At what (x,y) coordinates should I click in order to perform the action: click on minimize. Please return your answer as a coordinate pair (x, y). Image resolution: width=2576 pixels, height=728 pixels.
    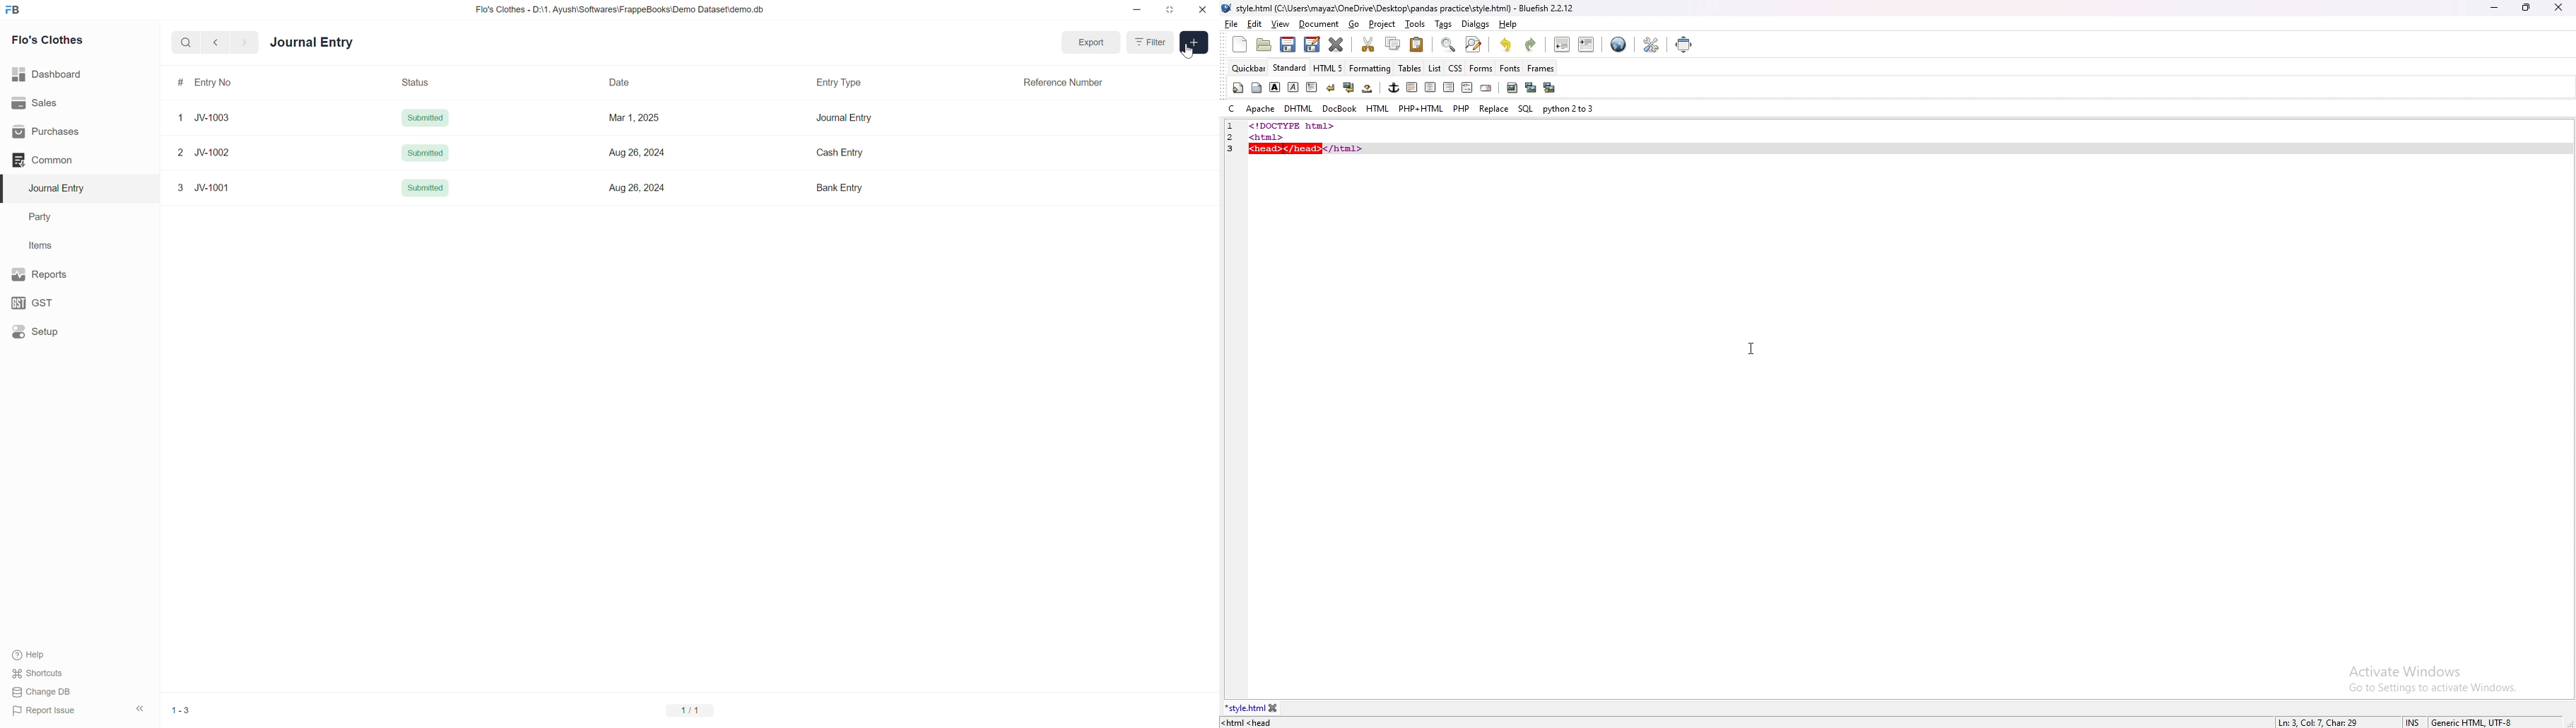
    Looking at the image, I should click on (1138, 10).